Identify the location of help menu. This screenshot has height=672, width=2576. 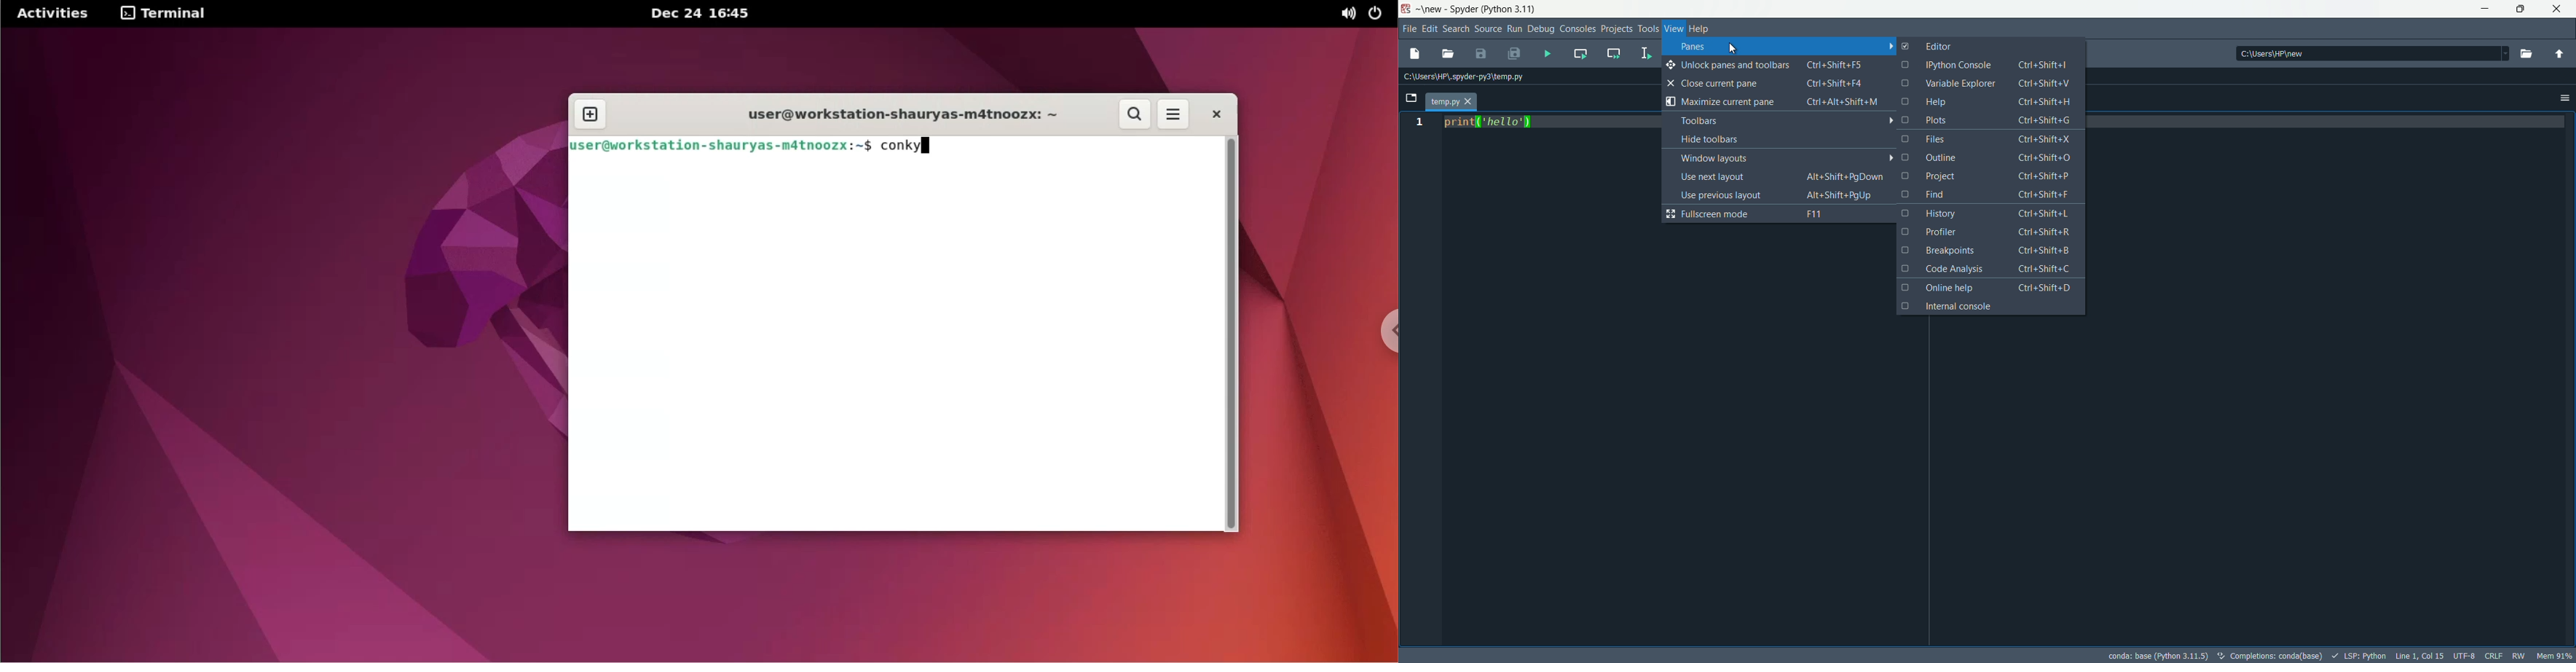
(1701, 28).